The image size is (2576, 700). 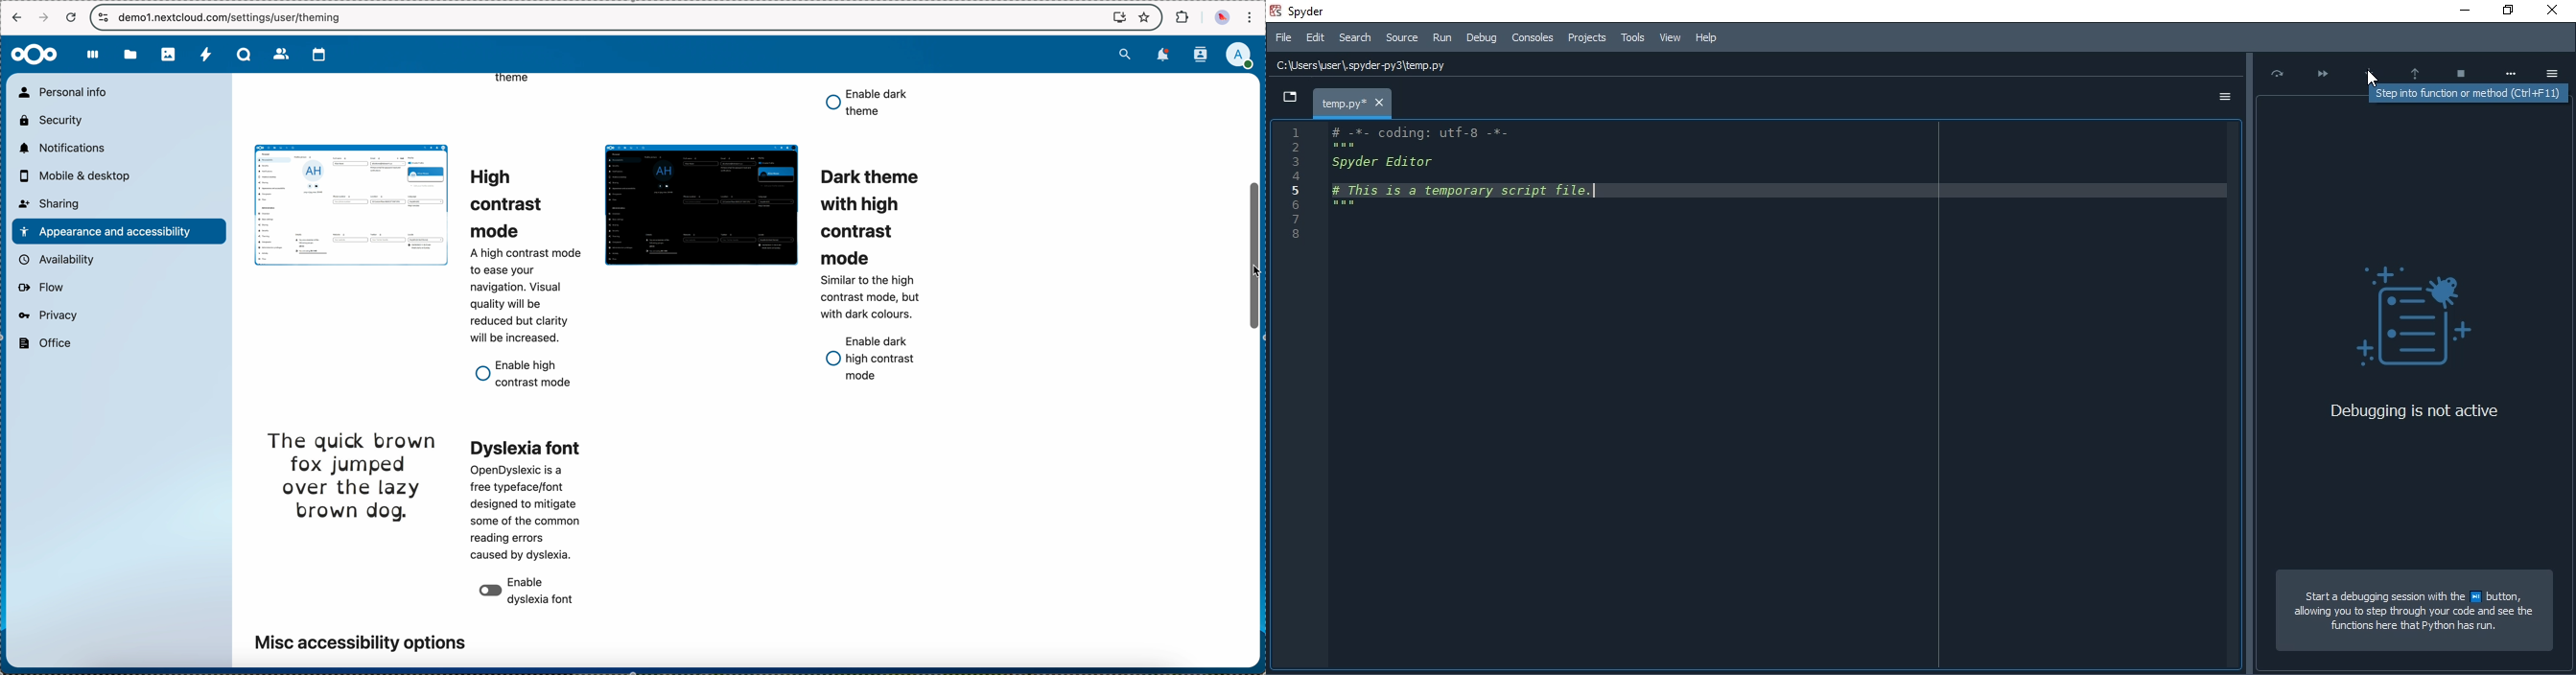 What do you see at coordinates (866, 103) in the screenshot?
I see `enable dark theme option` at bounding box center [866, 103].